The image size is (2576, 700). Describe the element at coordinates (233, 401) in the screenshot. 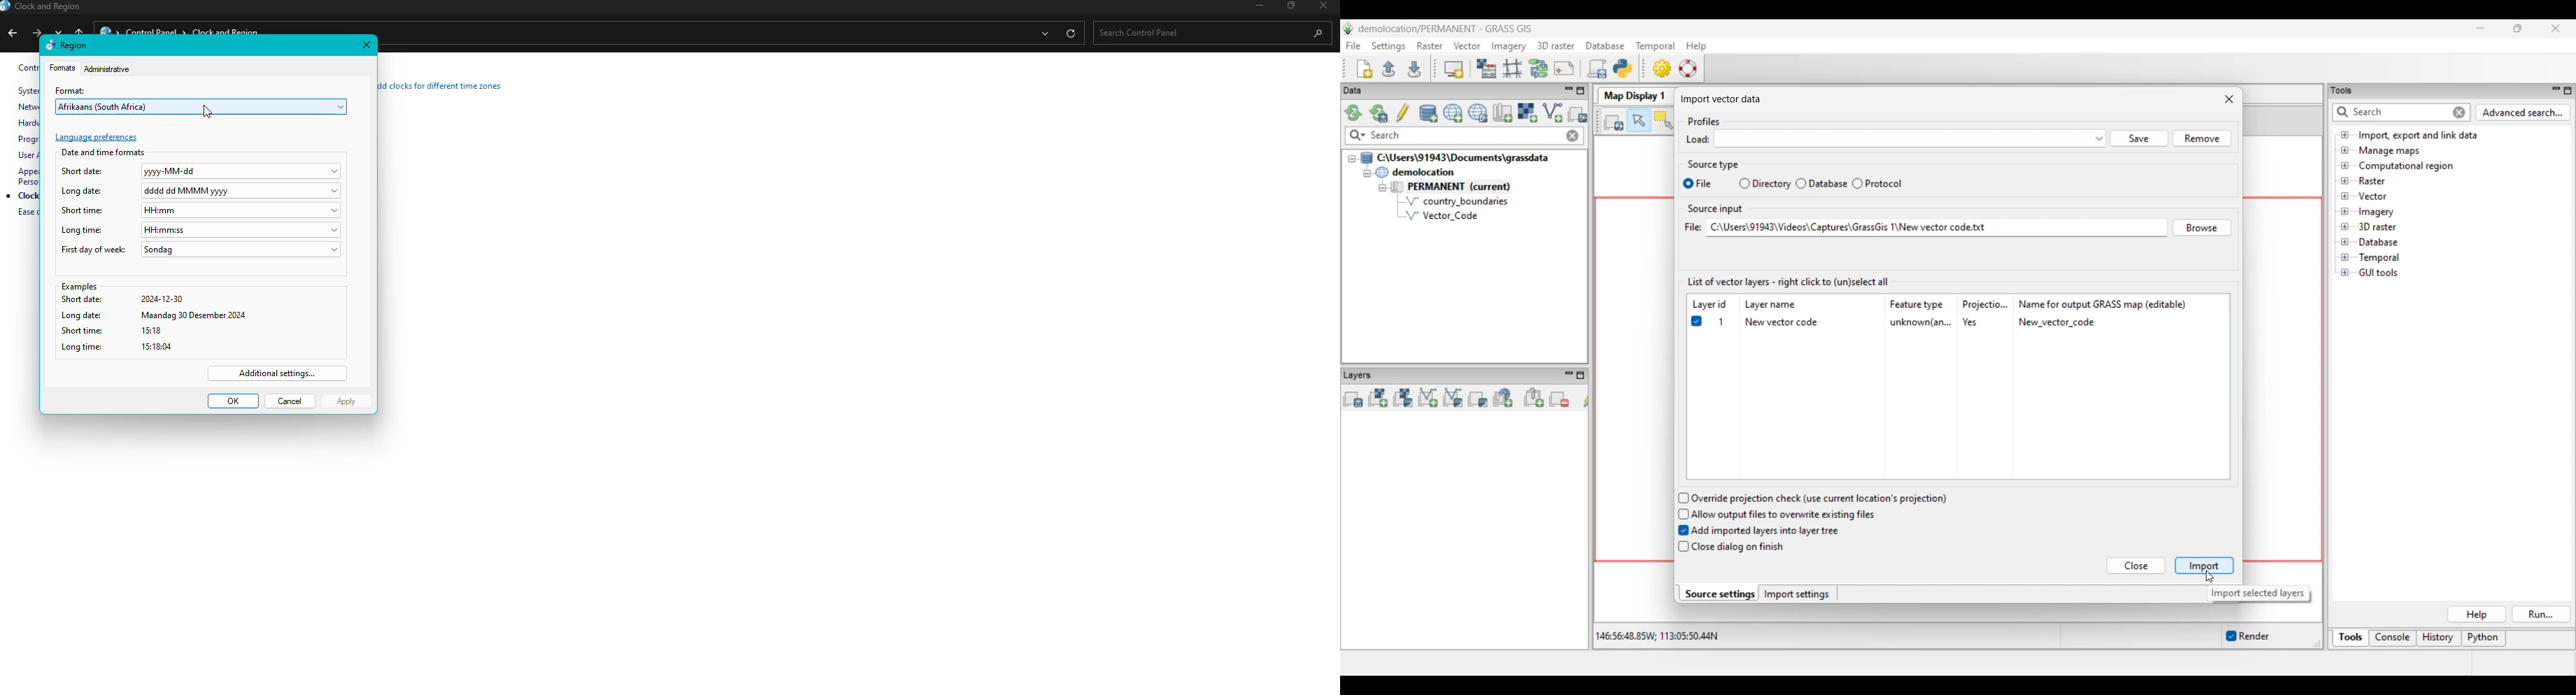

I see `OK` at that location.